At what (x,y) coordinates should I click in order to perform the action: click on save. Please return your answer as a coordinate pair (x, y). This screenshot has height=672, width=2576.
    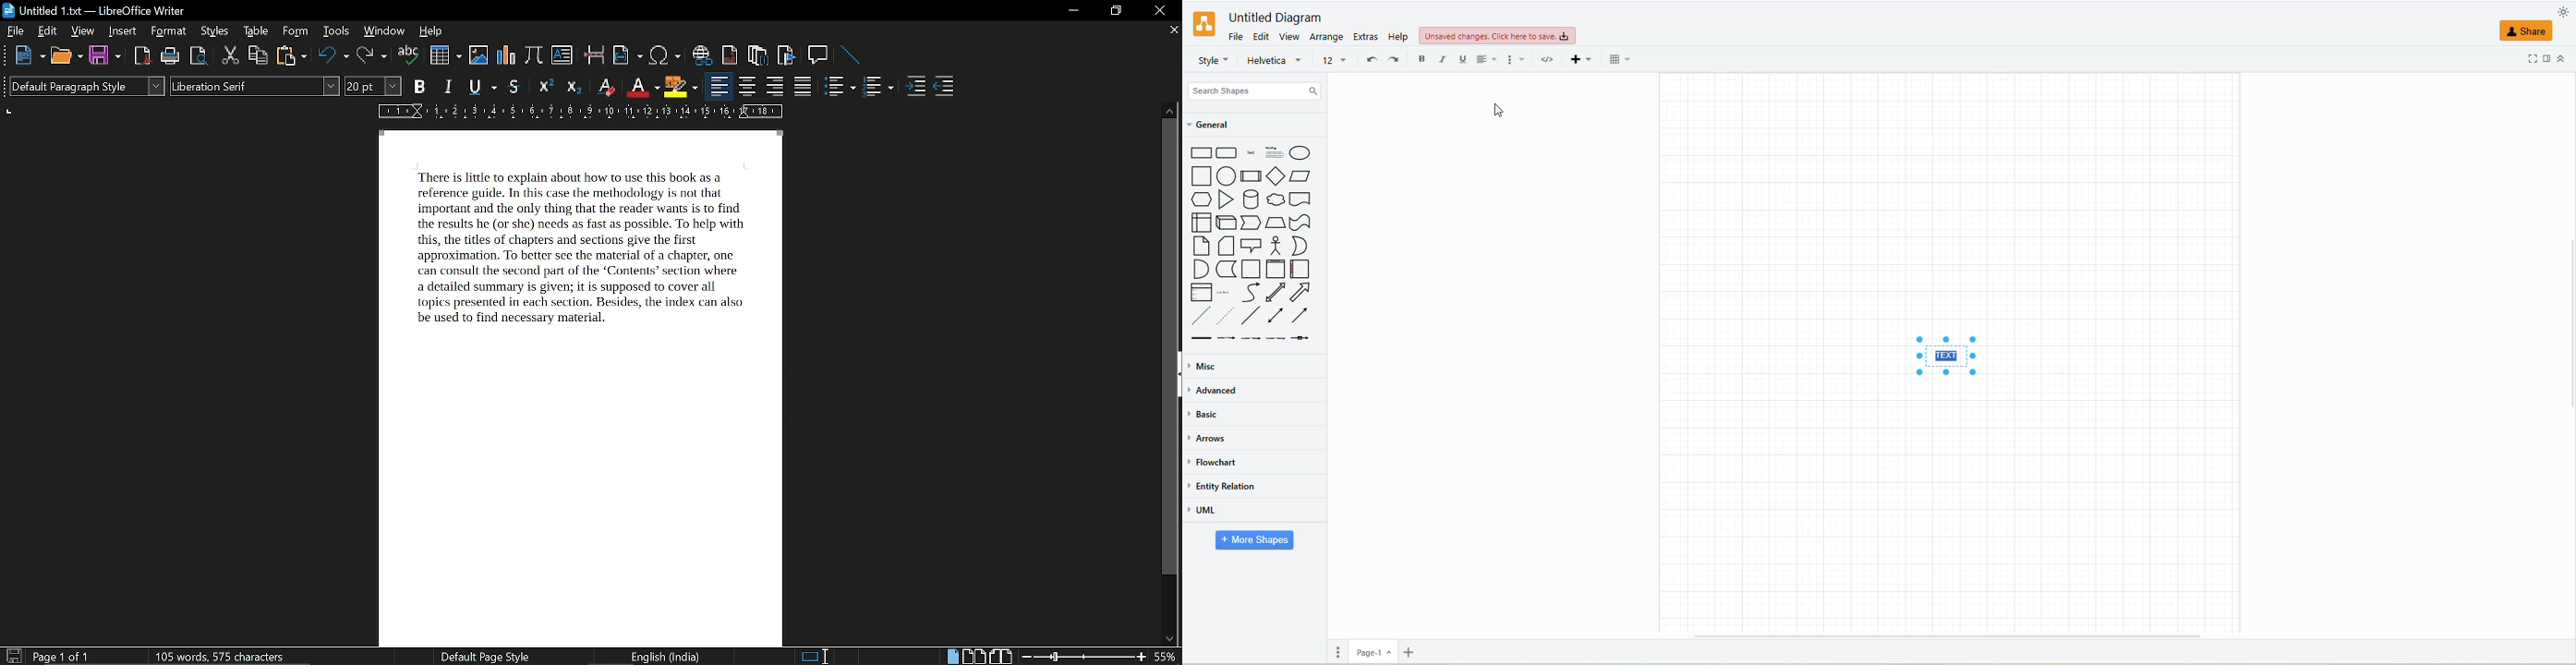
    Looking at the image, I should click on (104, 54).